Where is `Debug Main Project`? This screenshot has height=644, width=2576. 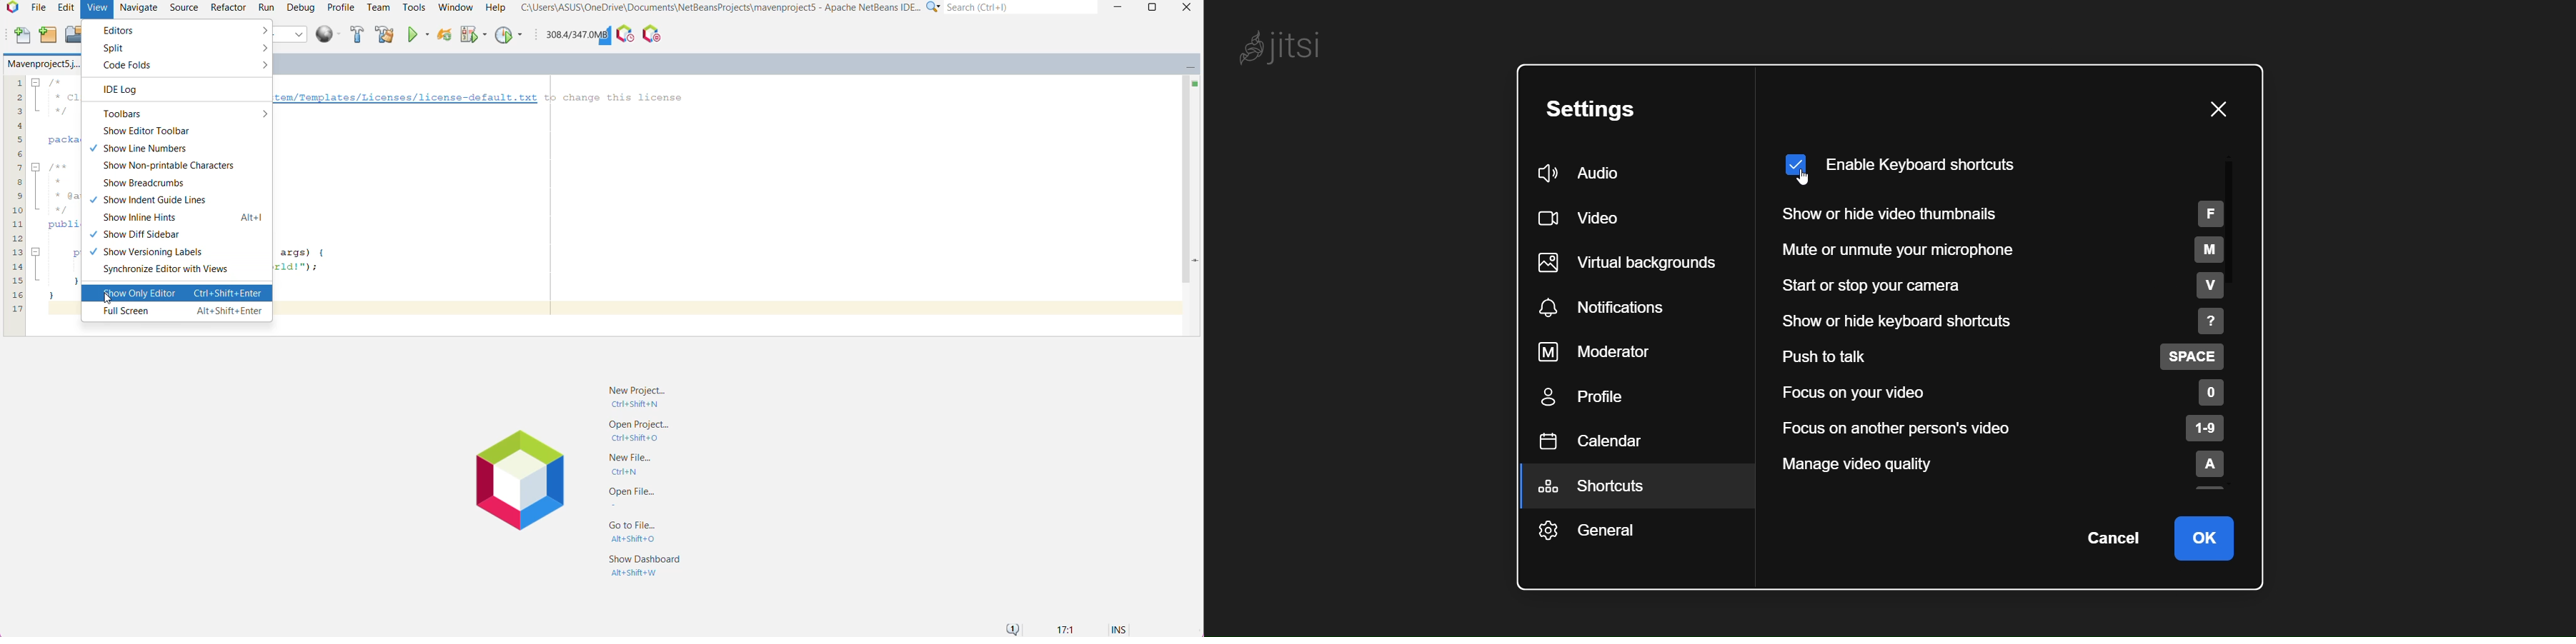
Debug Main Project is located at coordinates (473, 34).